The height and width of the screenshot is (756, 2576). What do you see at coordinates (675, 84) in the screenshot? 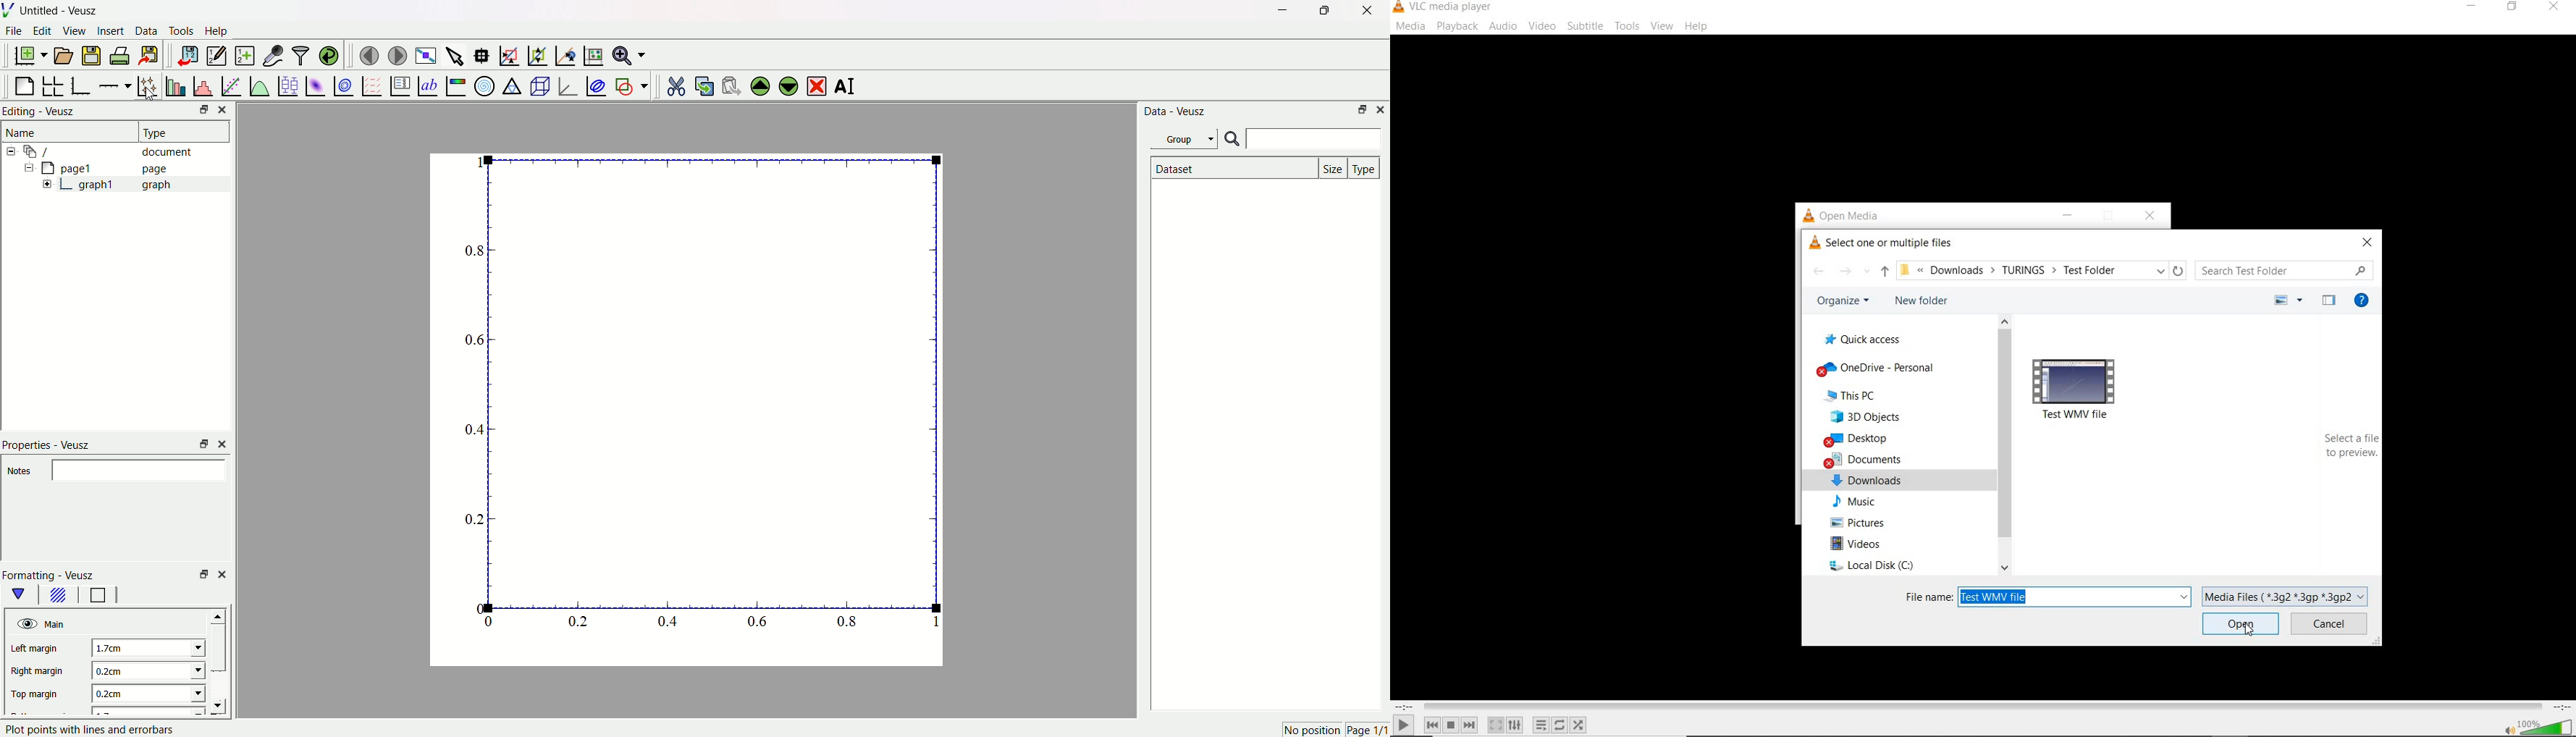
I see `cut the widgets` at bounding box center [675, 84].